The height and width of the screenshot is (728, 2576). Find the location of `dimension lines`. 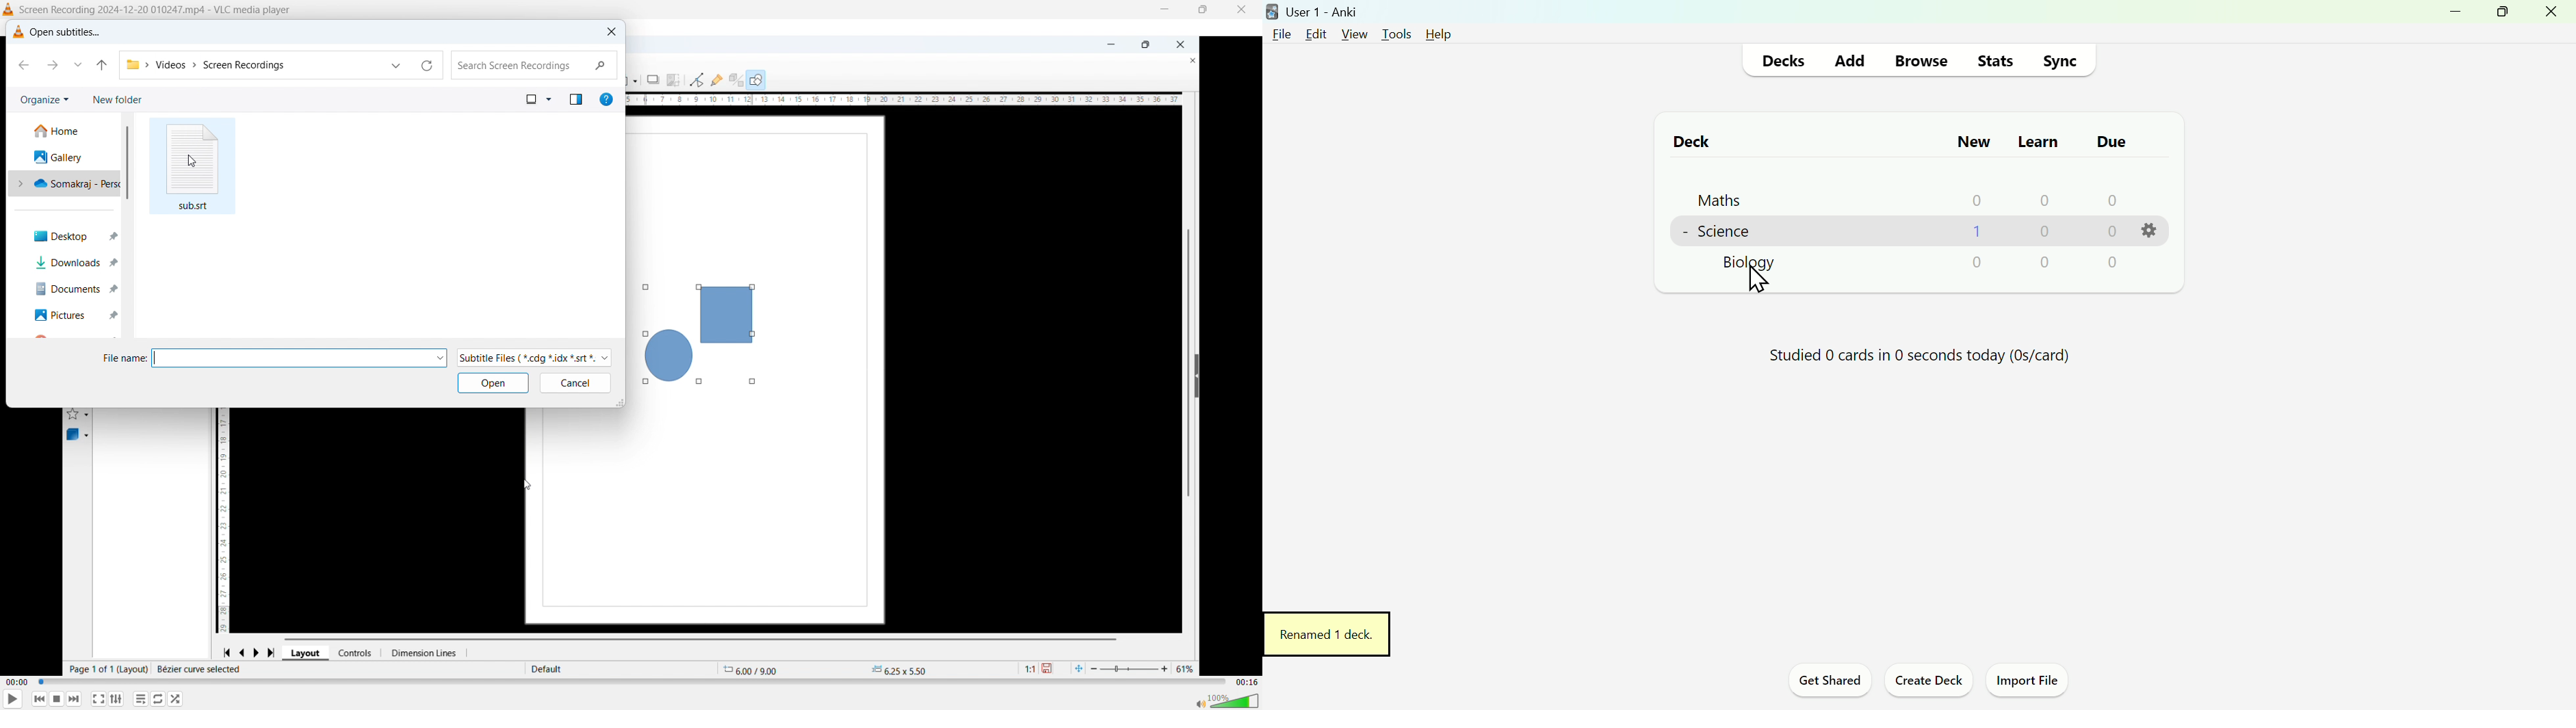

dimension lines is located at coordinates (427, 653).